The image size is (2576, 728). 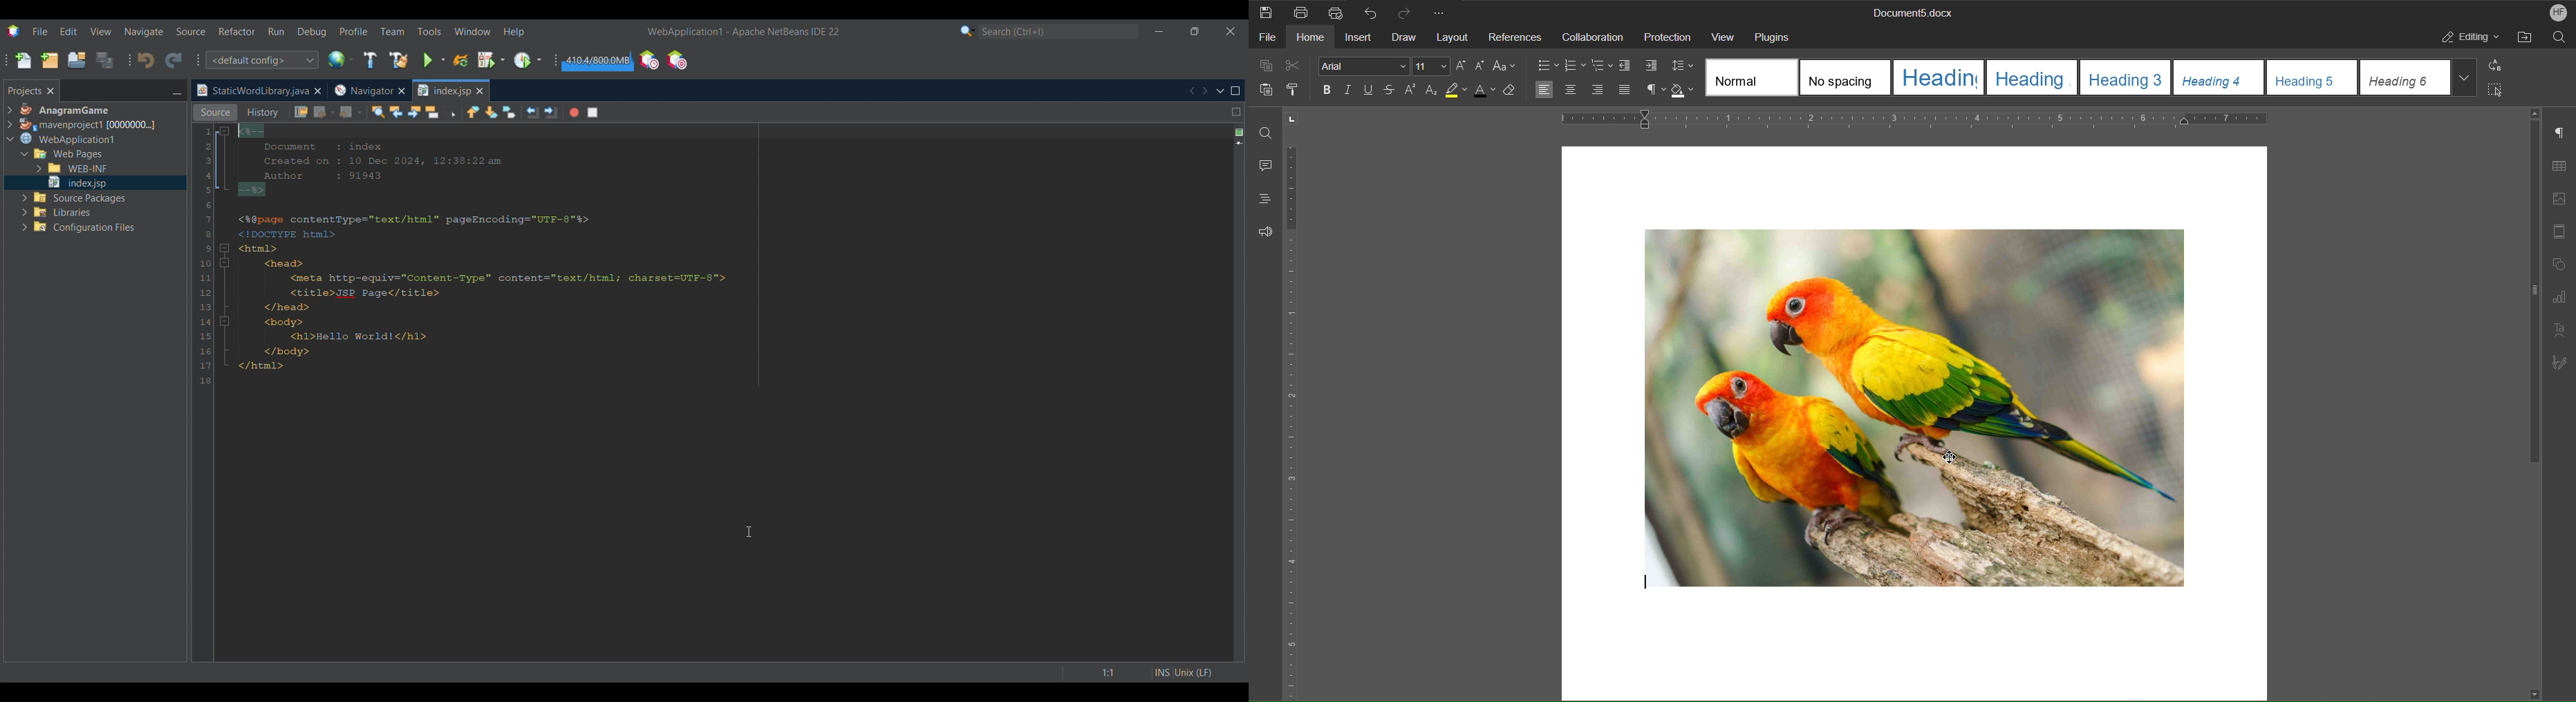 I want to click on Indents, so click(x=1641, y=66).